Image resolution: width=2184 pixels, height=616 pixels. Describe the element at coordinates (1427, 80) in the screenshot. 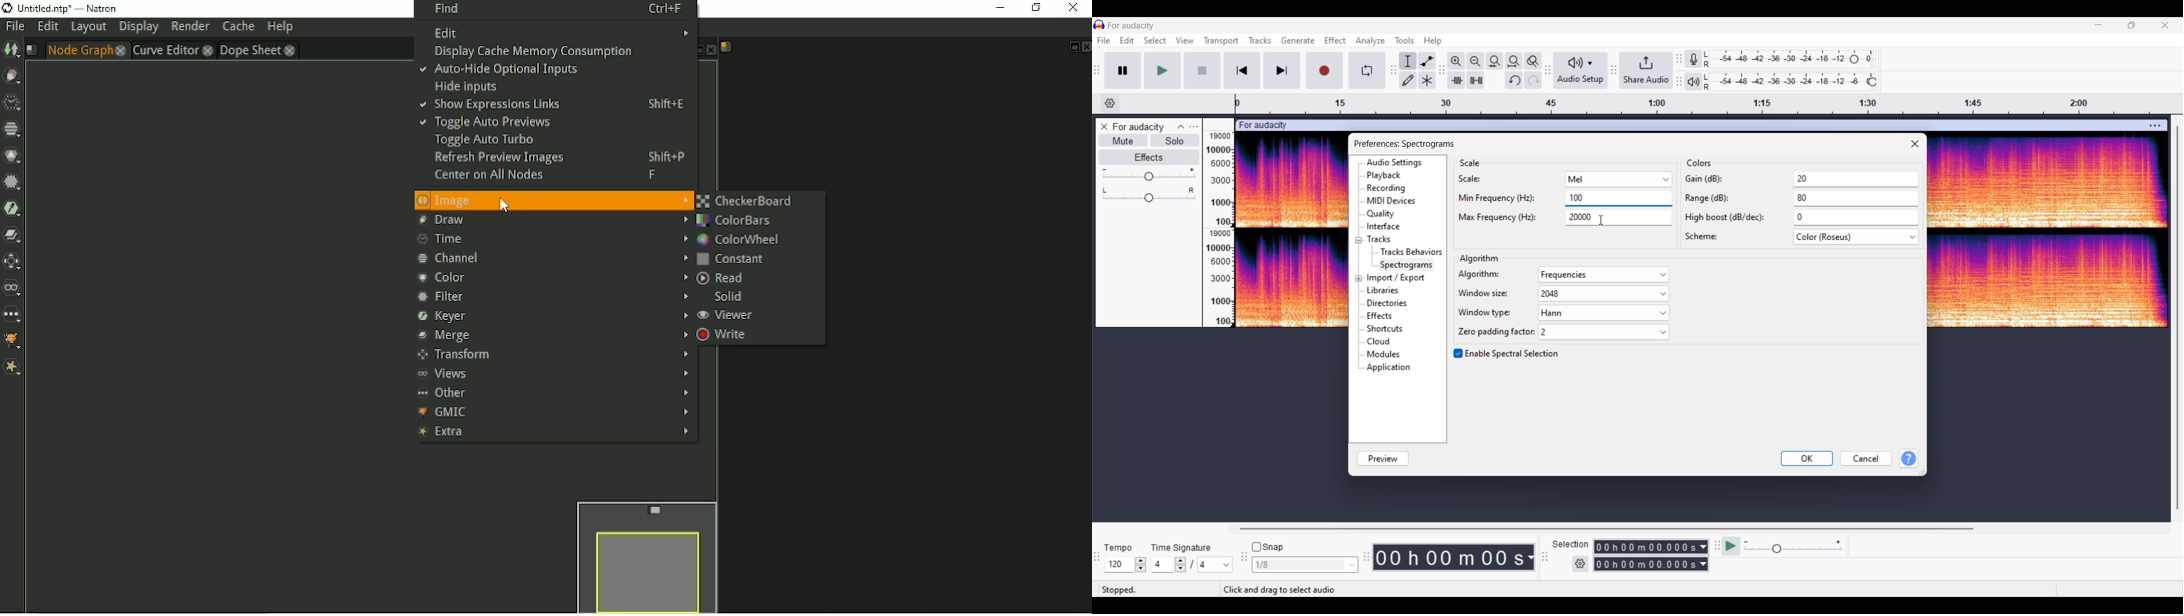

I see `Multi tool` at that location.